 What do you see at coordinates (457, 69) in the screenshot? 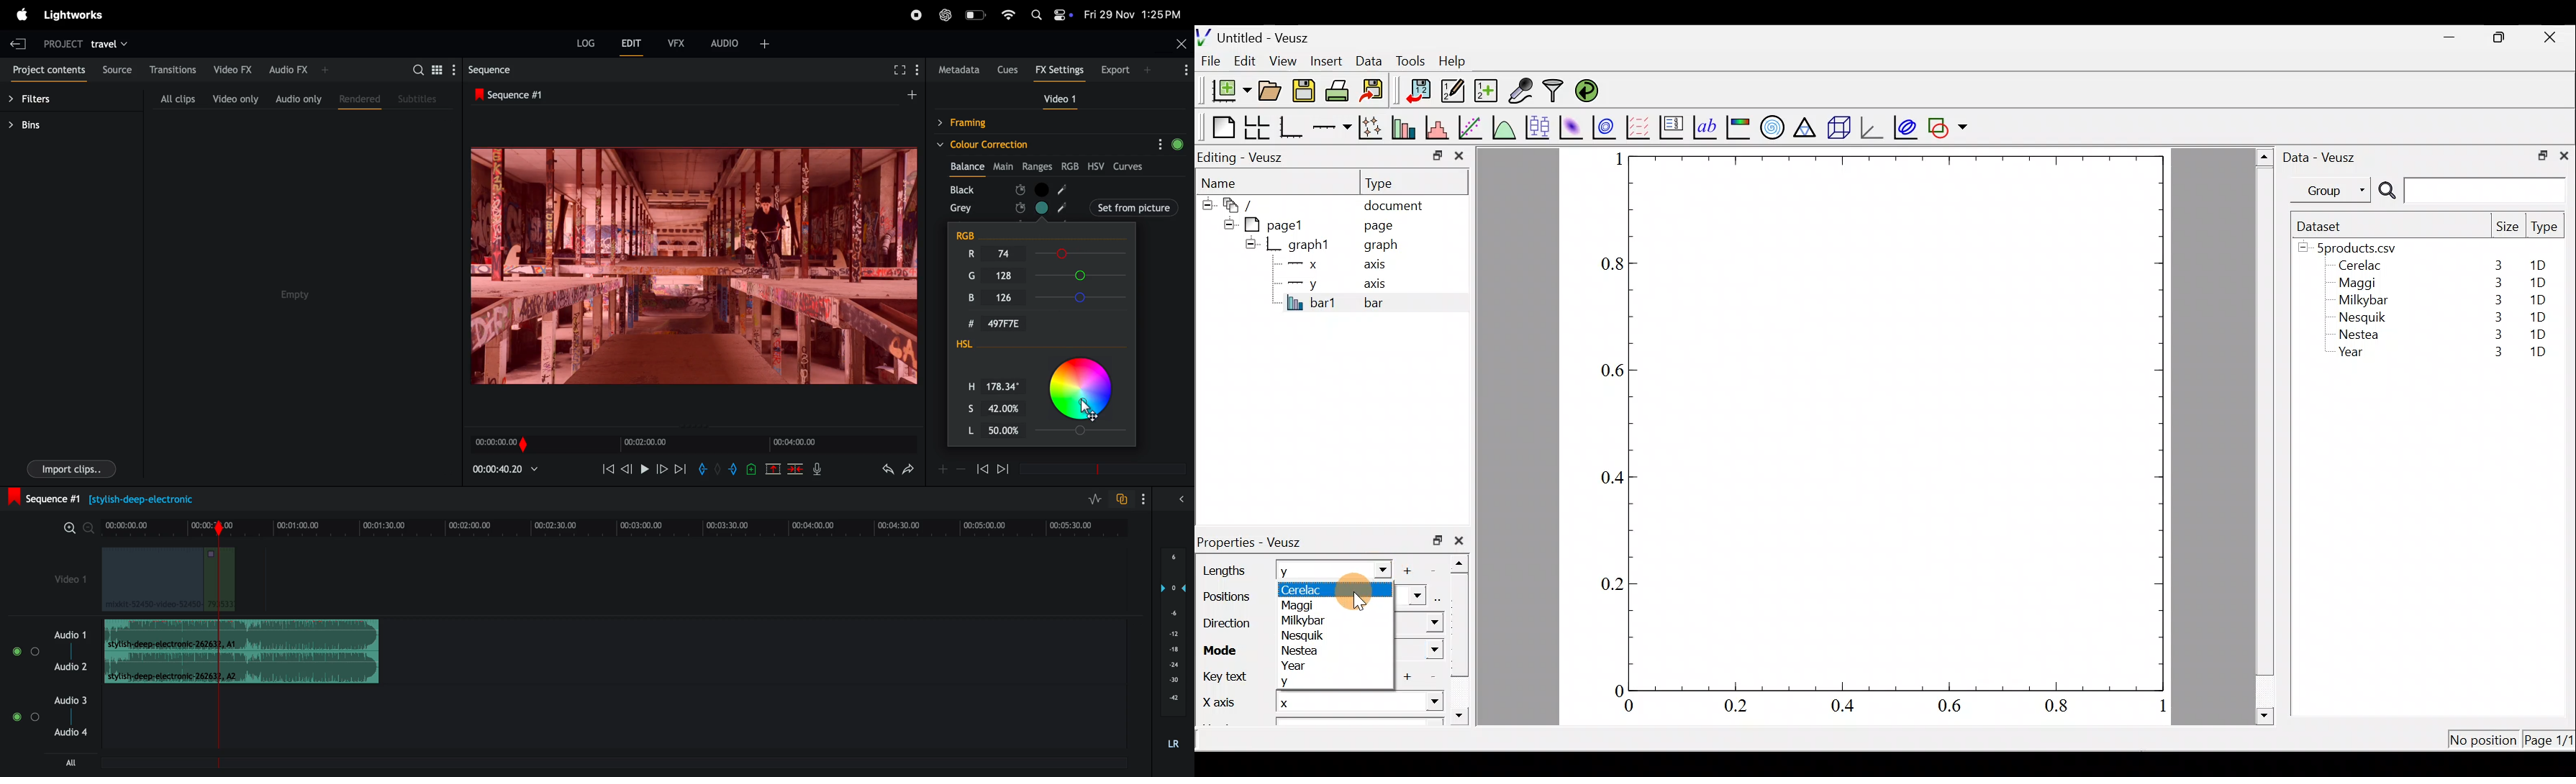
I see `show settings menu` at bounding box center [457, 69].